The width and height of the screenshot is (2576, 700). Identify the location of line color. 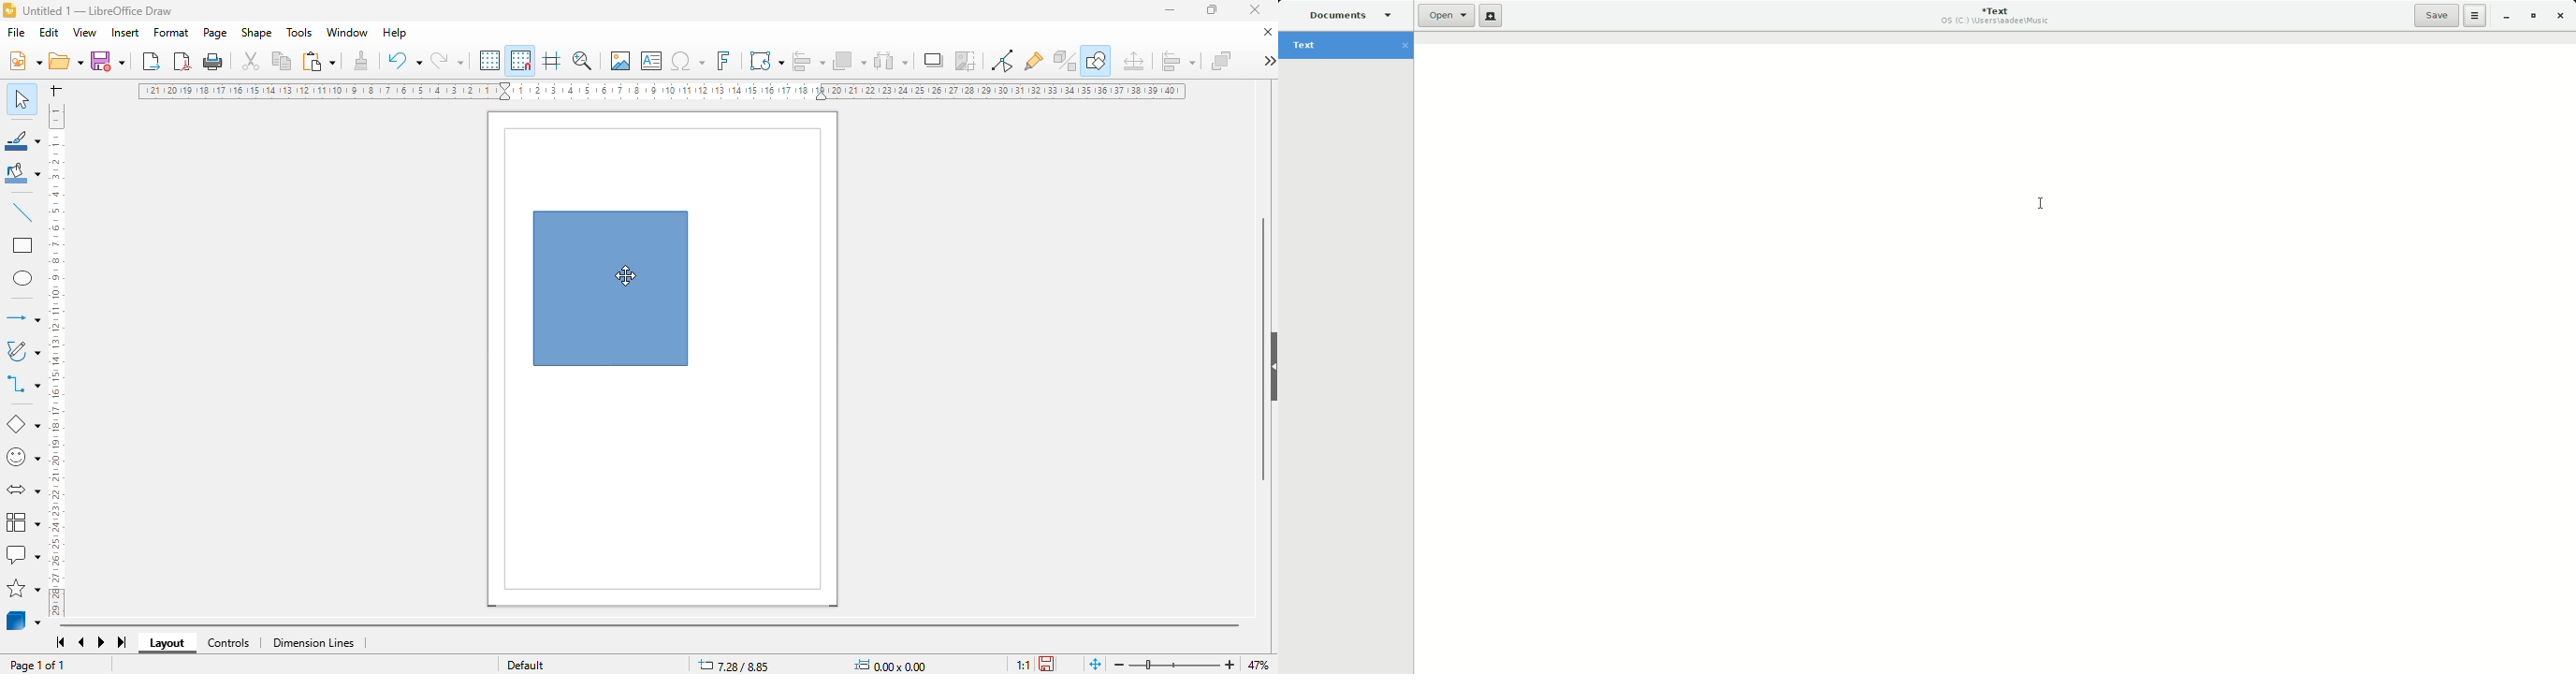
(23, 139).